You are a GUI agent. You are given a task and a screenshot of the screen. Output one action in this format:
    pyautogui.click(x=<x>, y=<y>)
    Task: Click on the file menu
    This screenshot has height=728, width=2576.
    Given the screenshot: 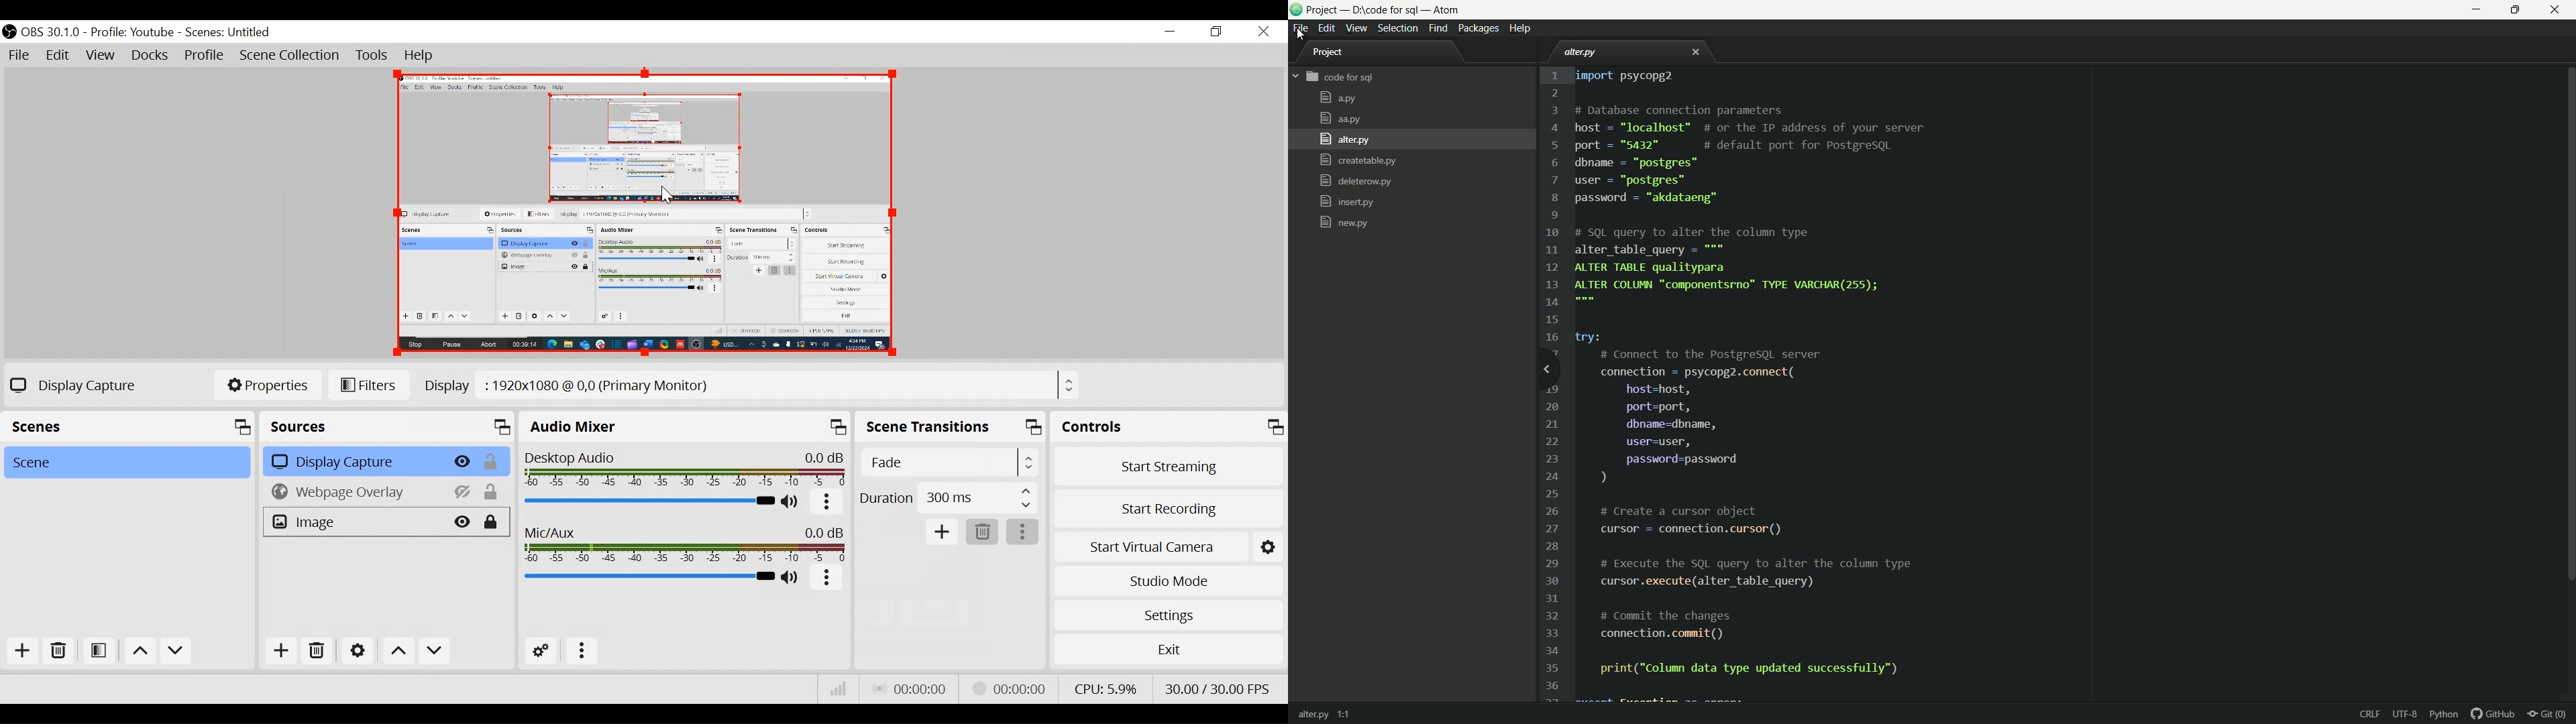 What is the action you would take?
    pyautogui.click(x=1299, y=28)
    